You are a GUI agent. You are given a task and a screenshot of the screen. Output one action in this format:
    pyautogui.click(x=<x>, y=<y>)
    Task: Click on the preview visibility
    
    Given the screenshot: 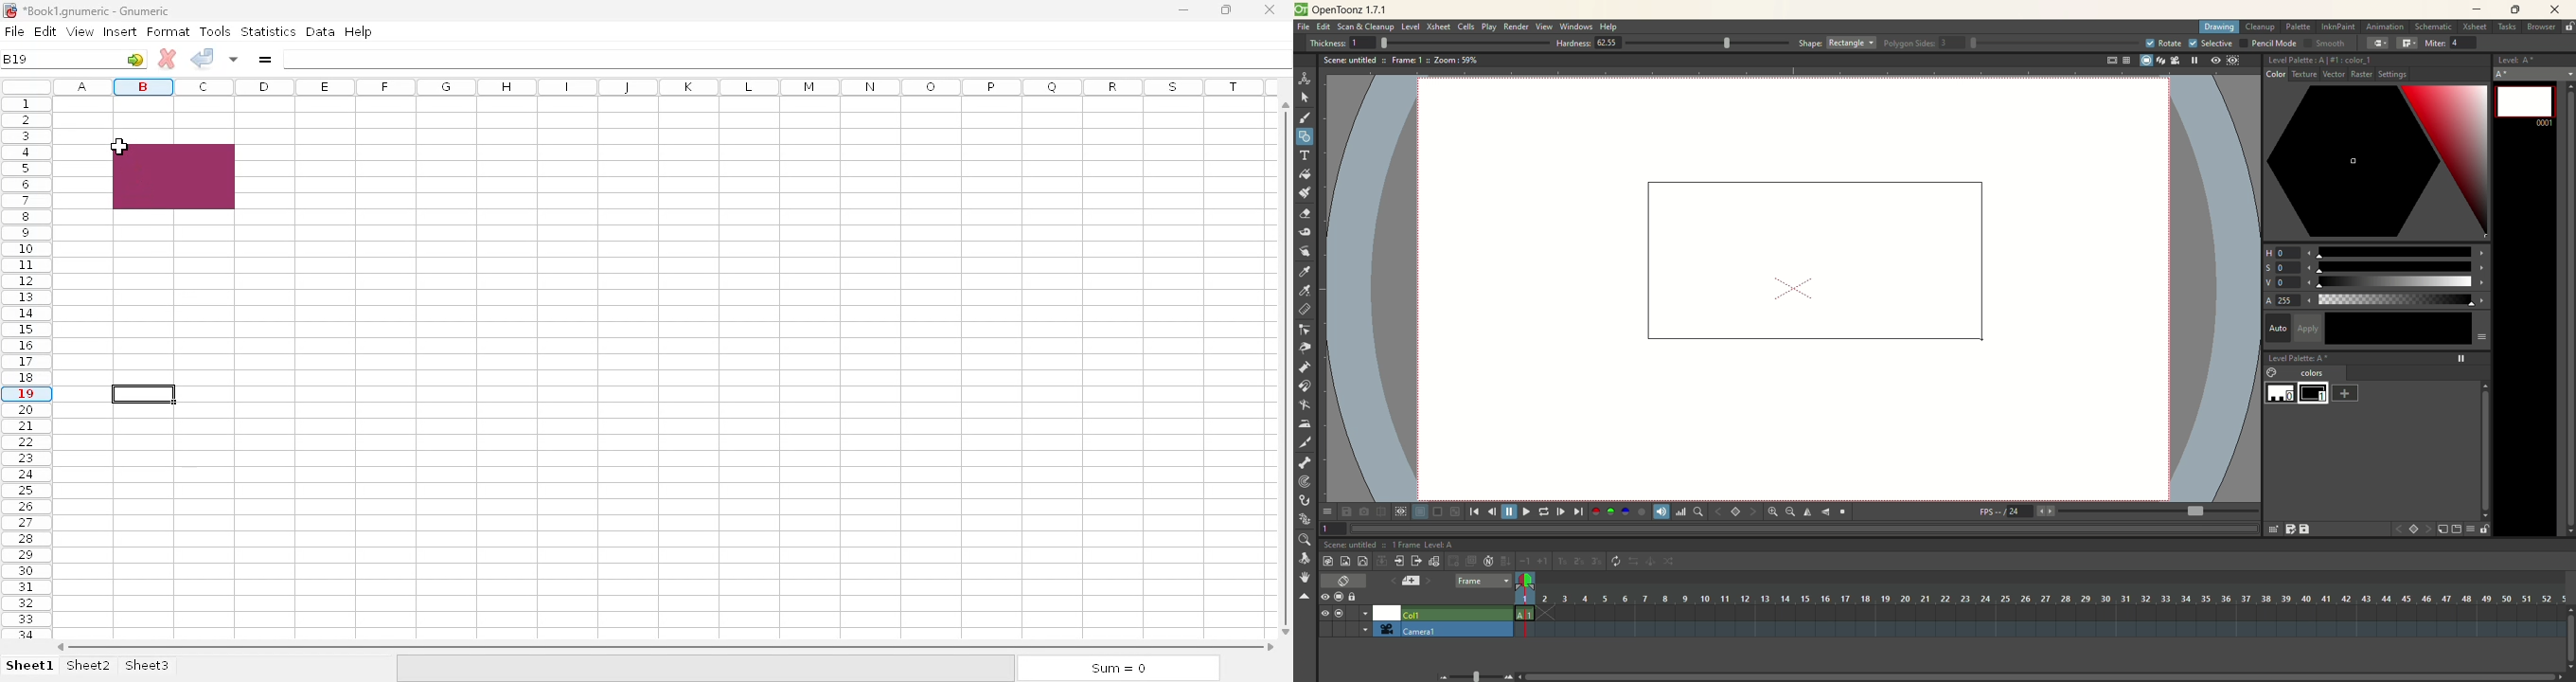 What is the action you would take?
    pyautogui.click(x=1325, y=598)
    